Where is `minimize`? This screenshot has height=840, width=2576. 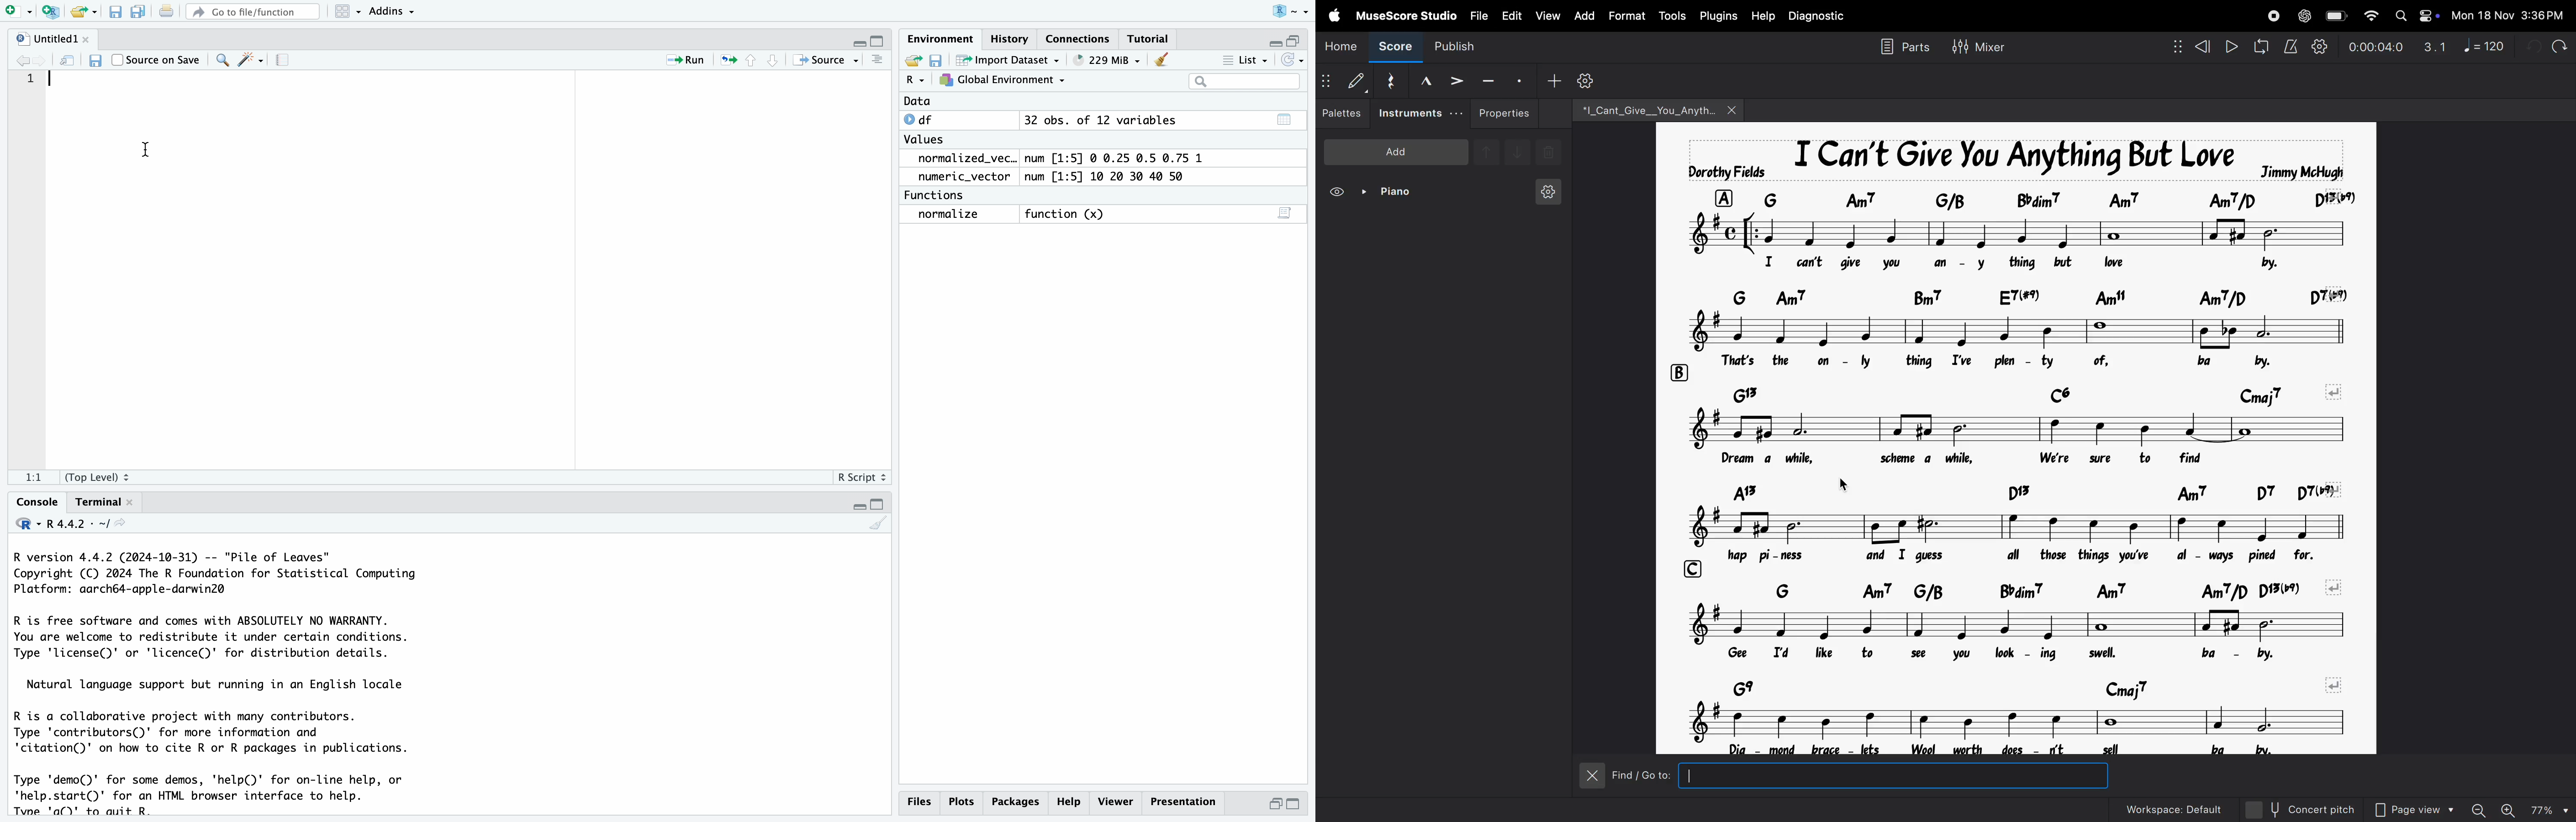 minimize is located at coordinates (858, 505).